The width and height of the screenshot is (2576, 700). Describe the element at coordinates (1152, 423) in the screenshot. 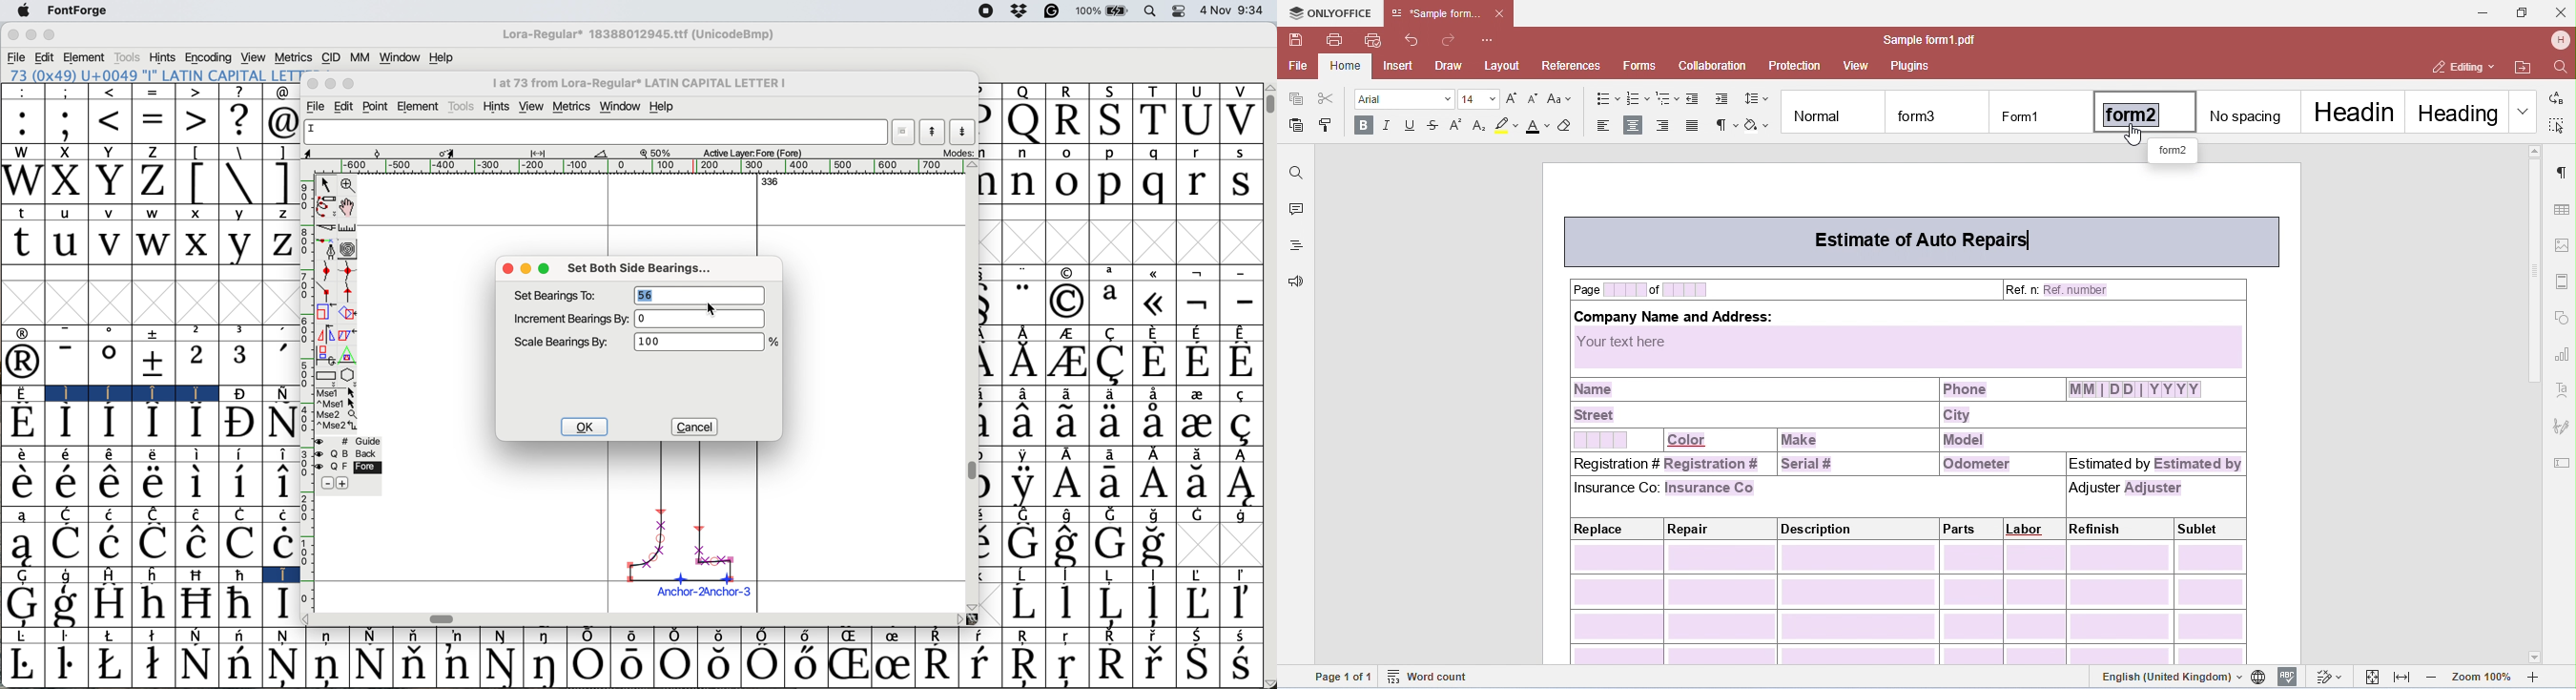

I see `Symbol` at that location.